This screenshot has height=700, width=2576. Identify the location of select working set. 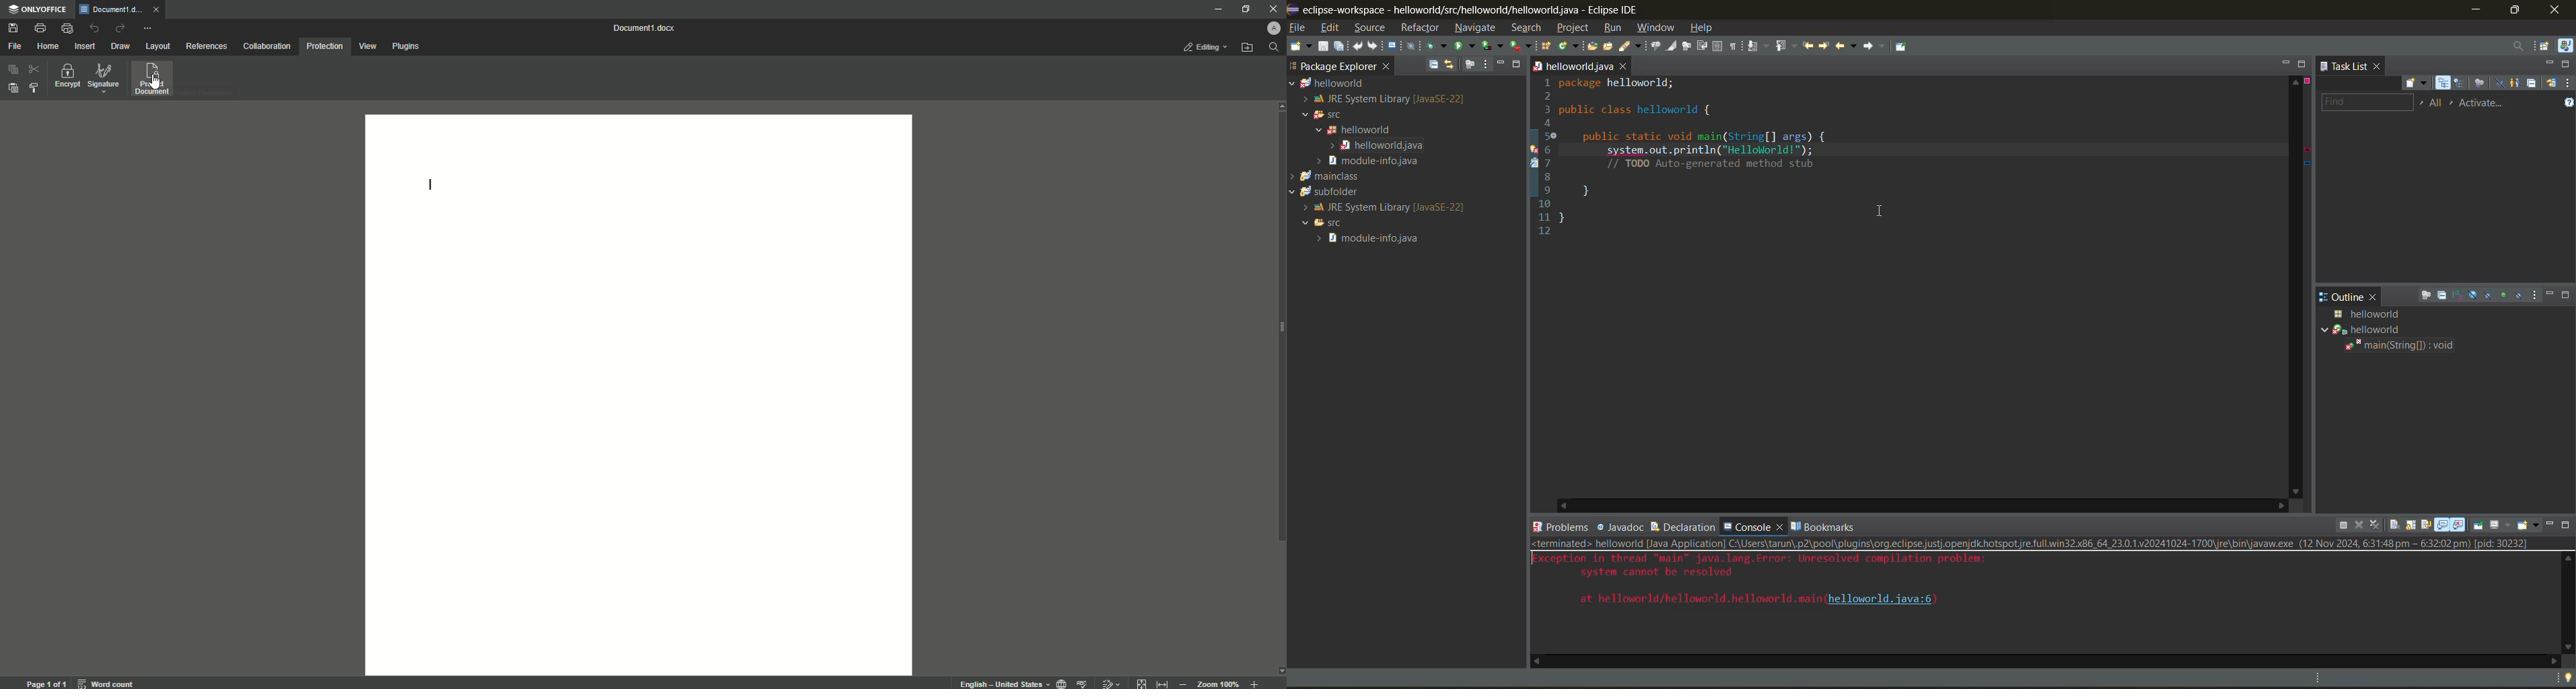
(2422, 104).